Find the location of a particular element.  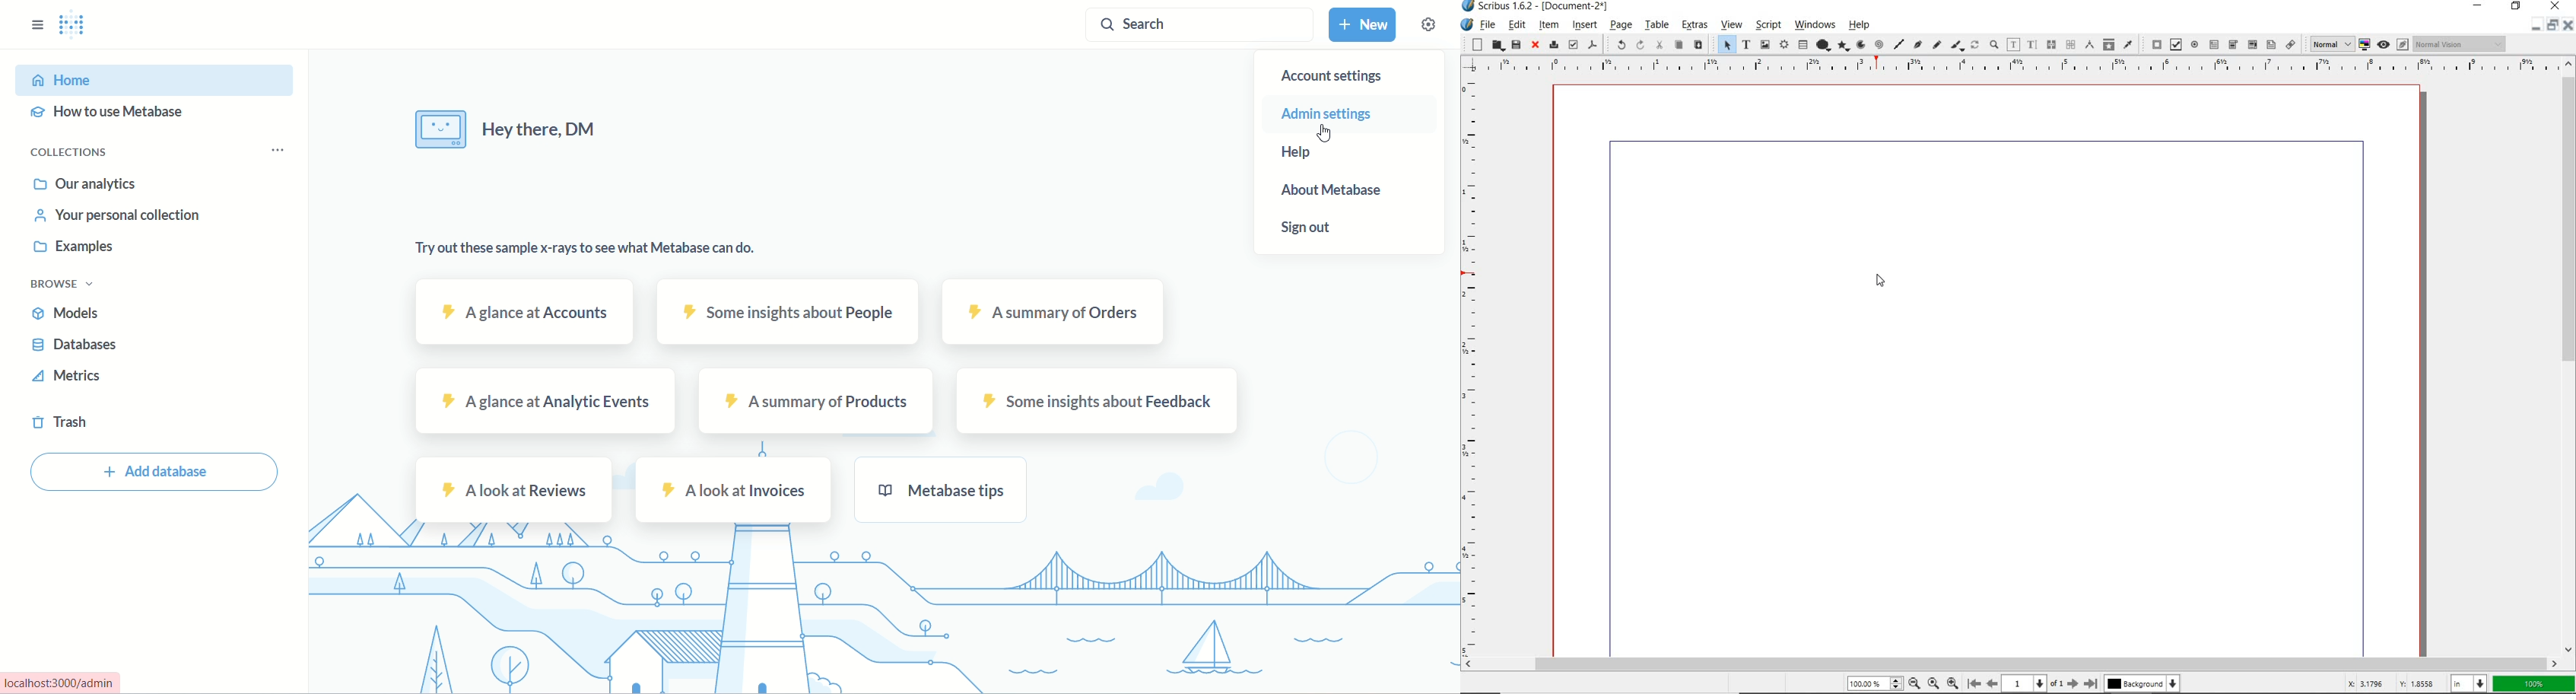

metabase tips is located at coordinates (942, 492).